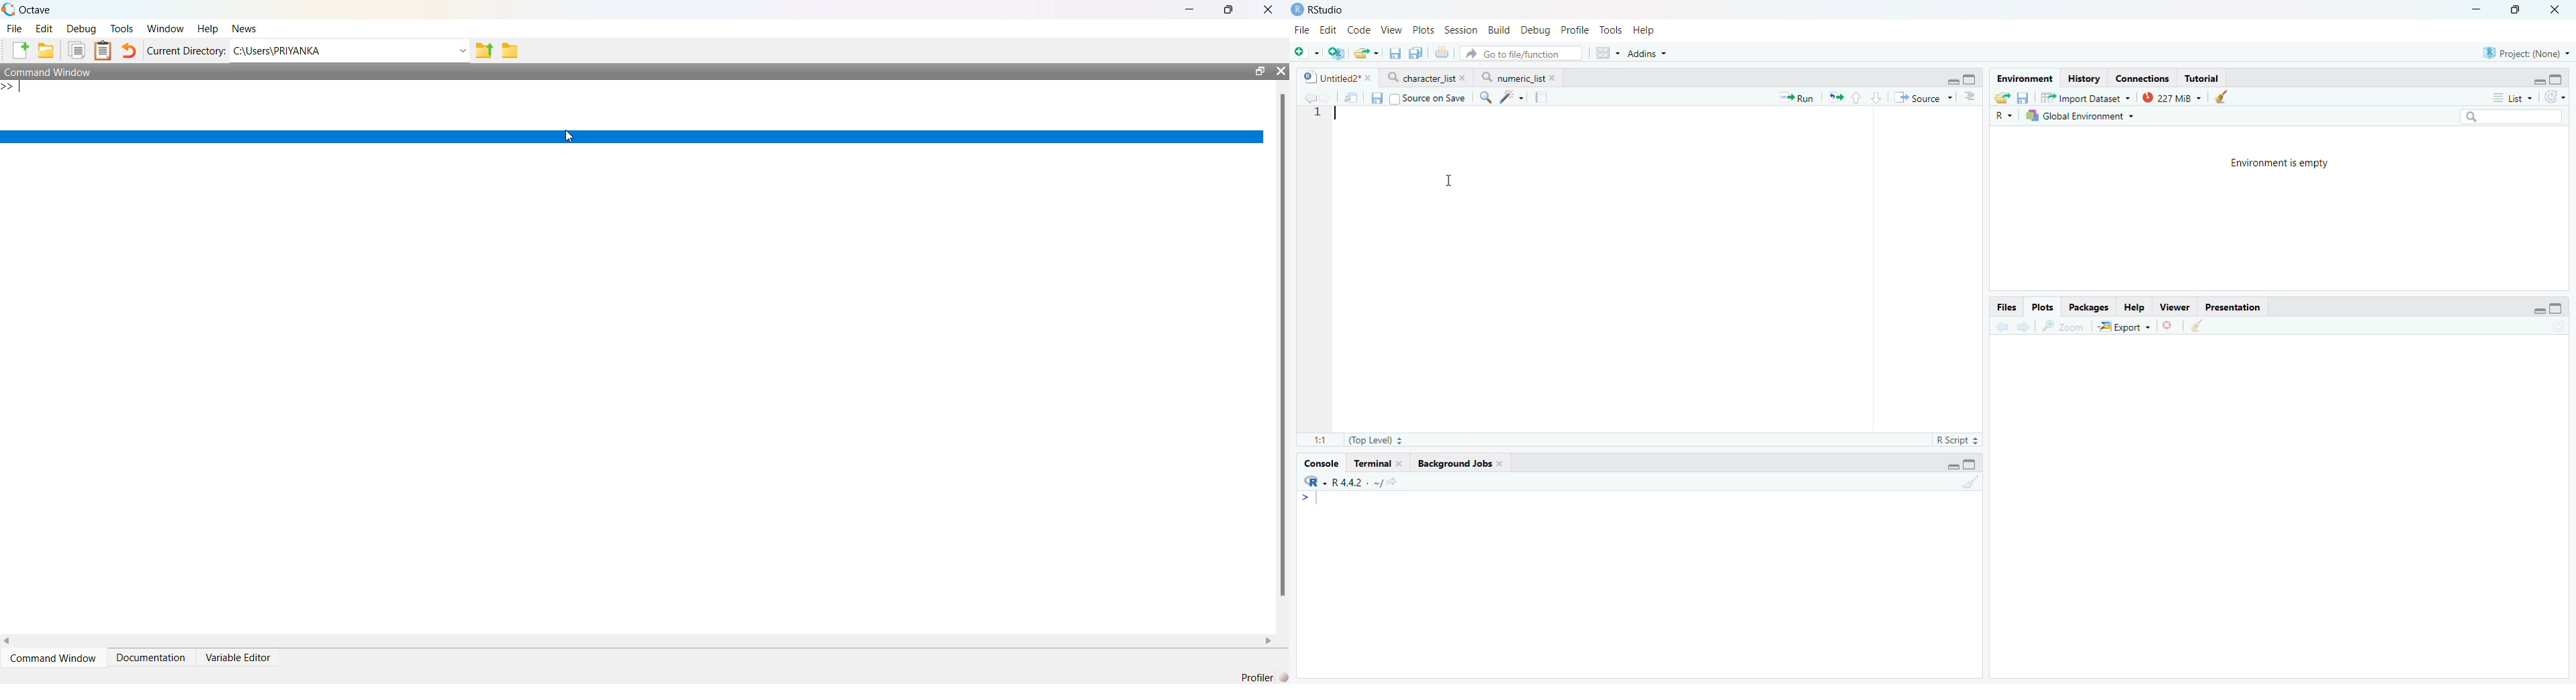 The width and height of the screenshot is (2576, 700). I want to click on 1:1, so click(1317, 439).